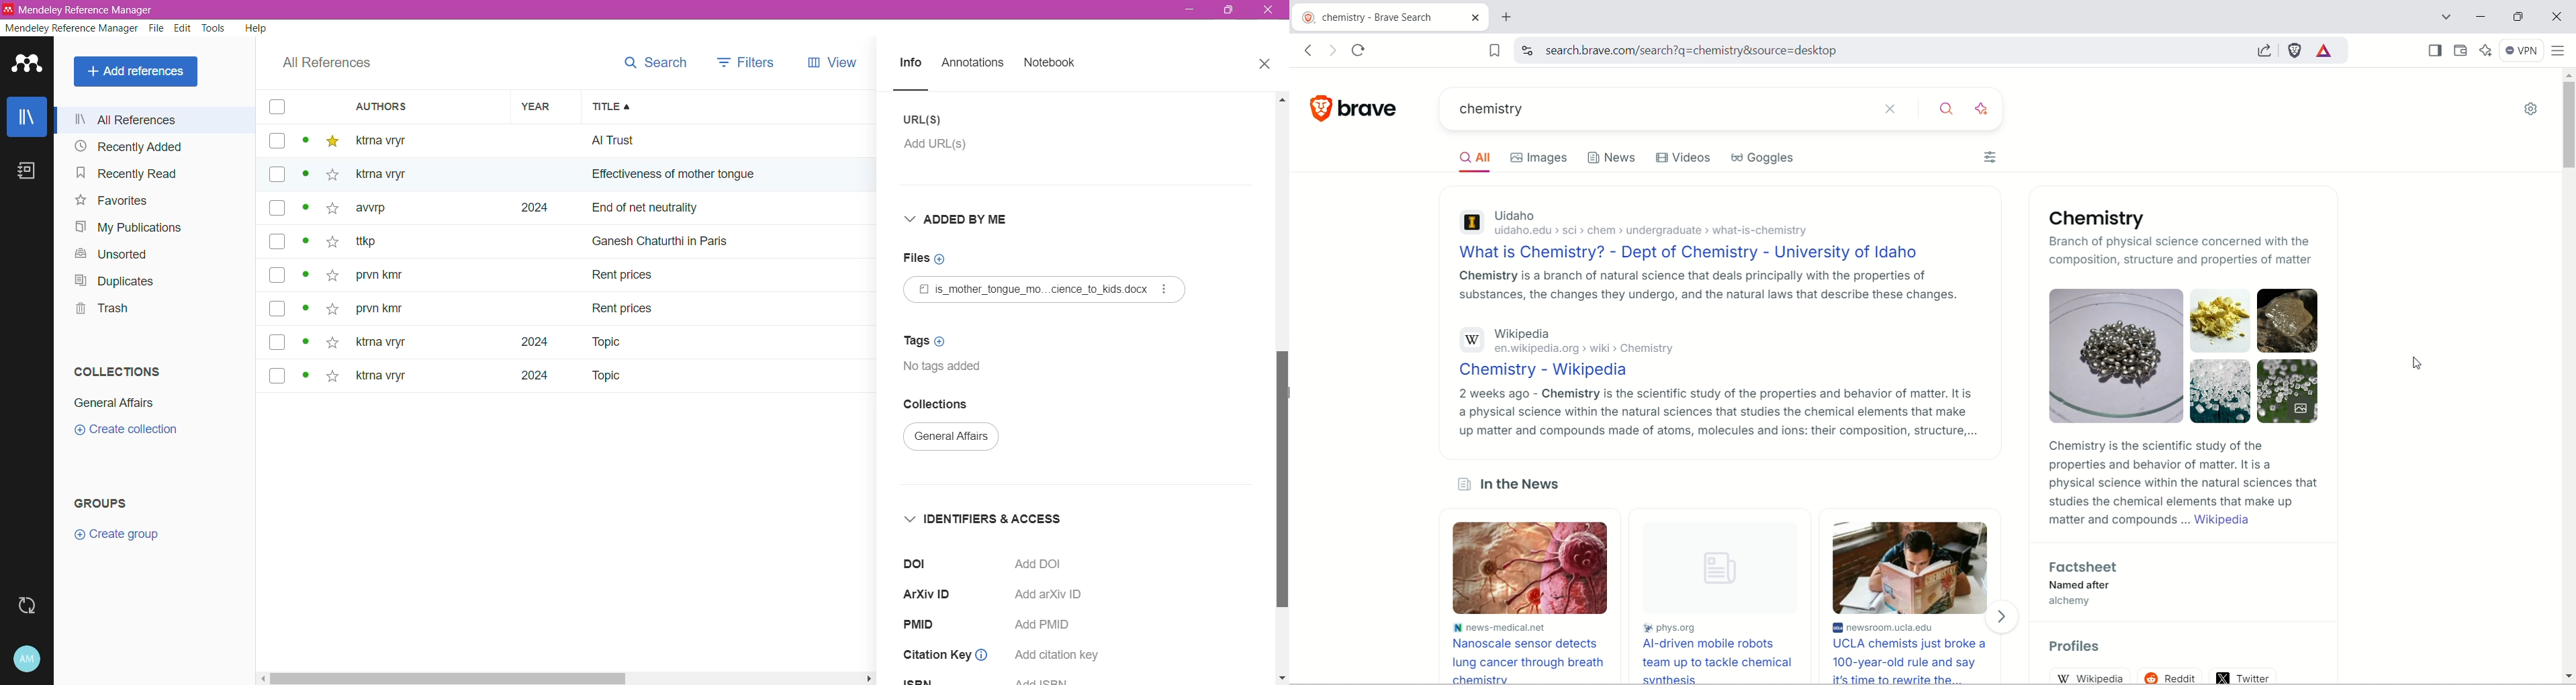 Image resolution: width=2576 pixels, height=700 pixels. I want to click on end of net neutrally , so click(735, 210).